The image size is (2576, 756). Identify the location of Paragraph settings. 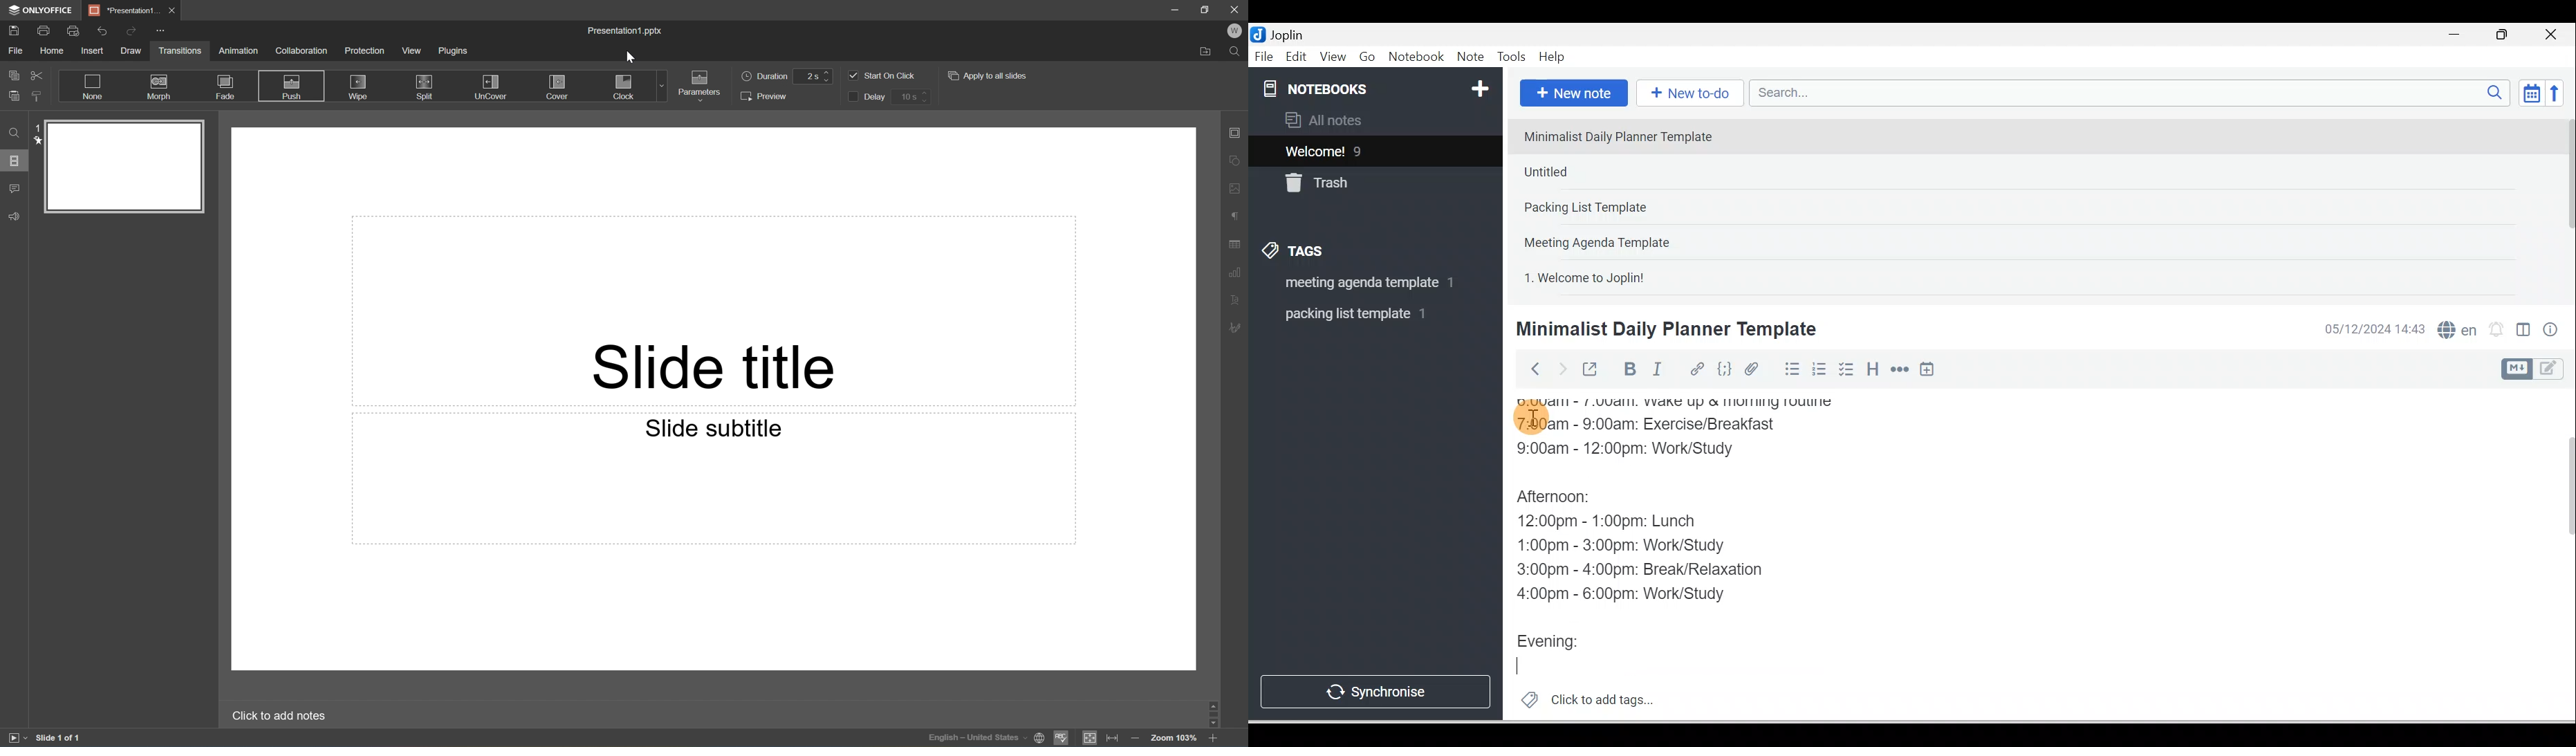
(1235, 216).